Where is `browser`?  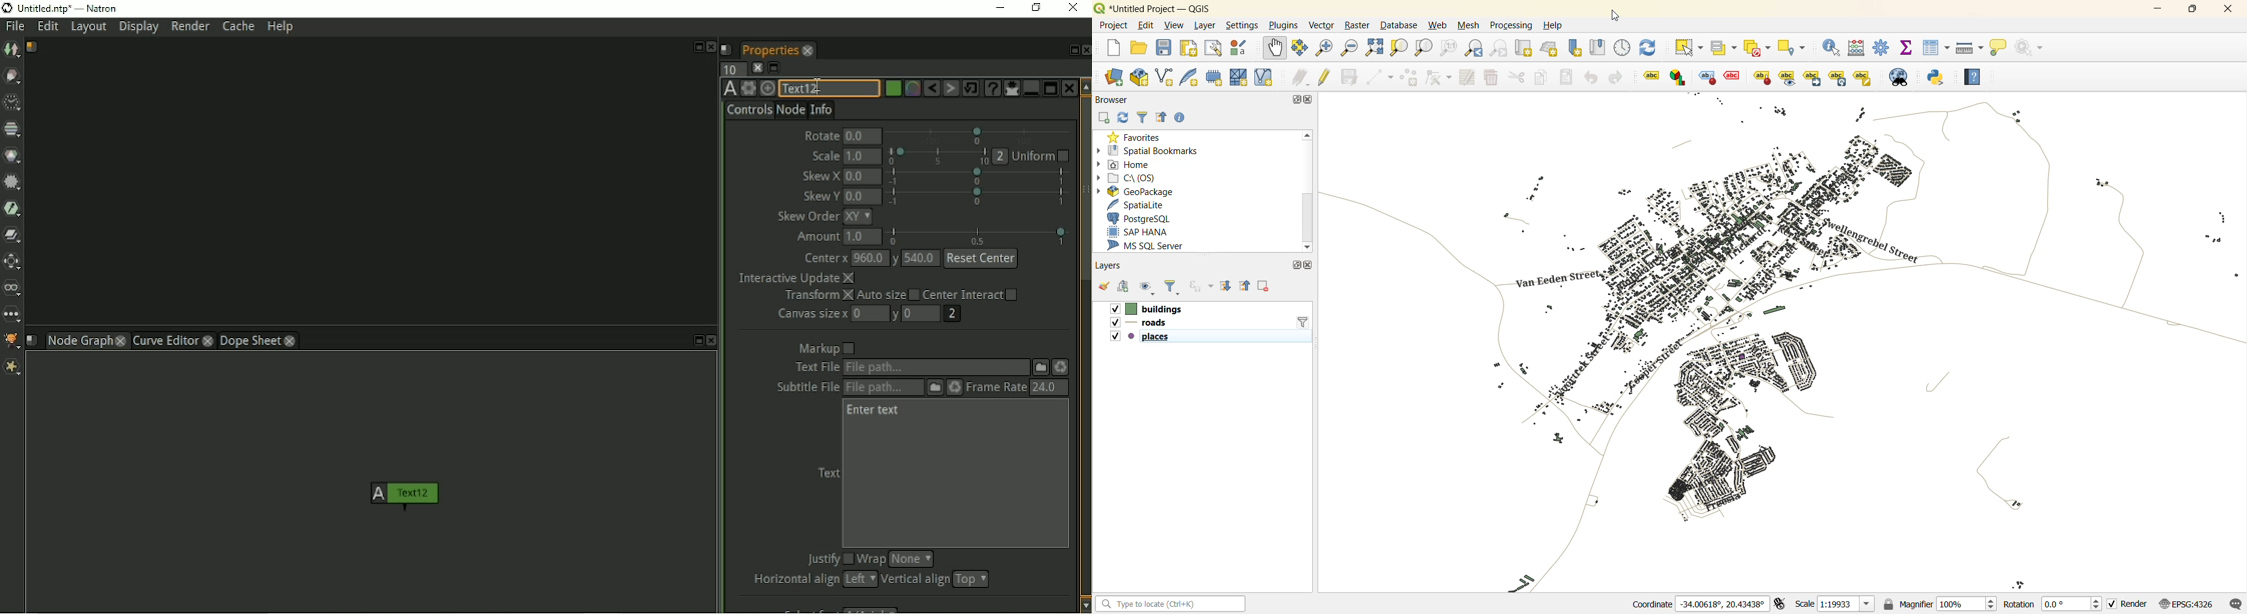
browser is located at coordinates (1116, 102).